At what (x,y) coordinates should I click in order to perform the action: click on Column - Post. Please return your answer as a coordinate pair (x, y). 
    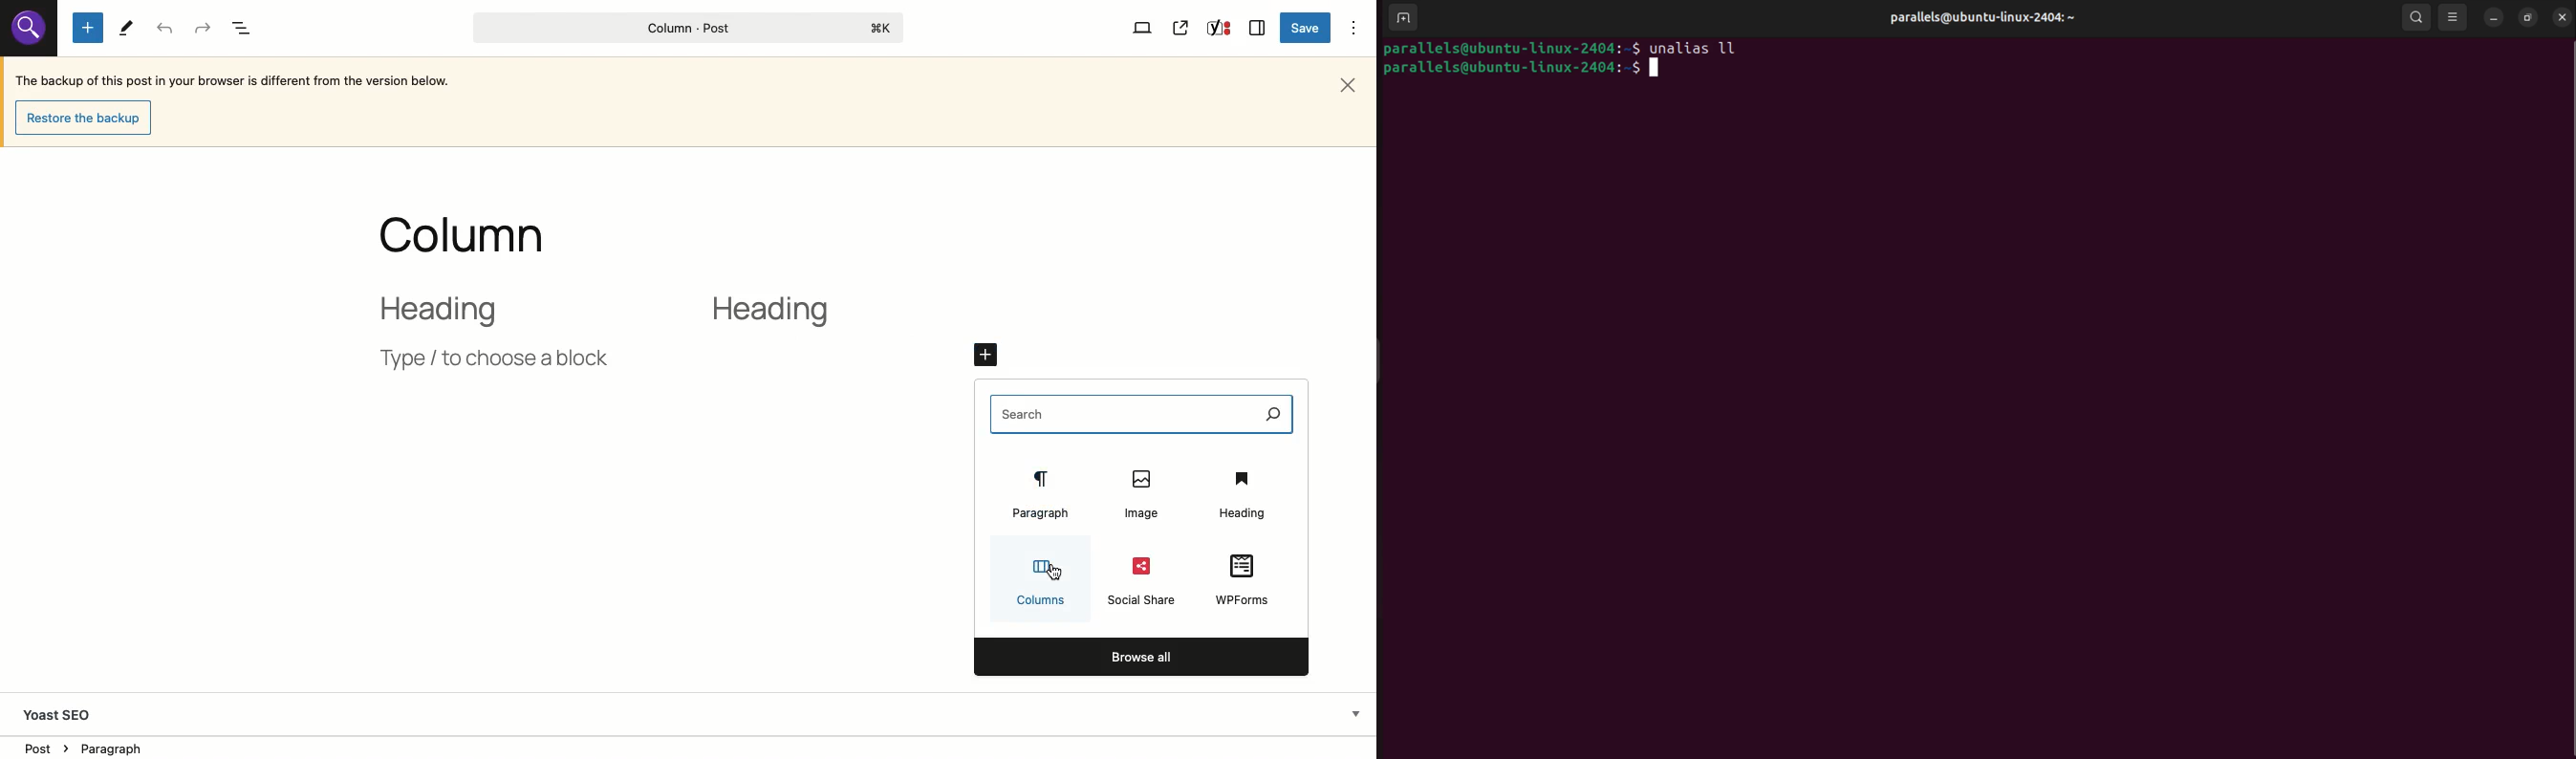
    Looking at the image, I should click on (683, 28).